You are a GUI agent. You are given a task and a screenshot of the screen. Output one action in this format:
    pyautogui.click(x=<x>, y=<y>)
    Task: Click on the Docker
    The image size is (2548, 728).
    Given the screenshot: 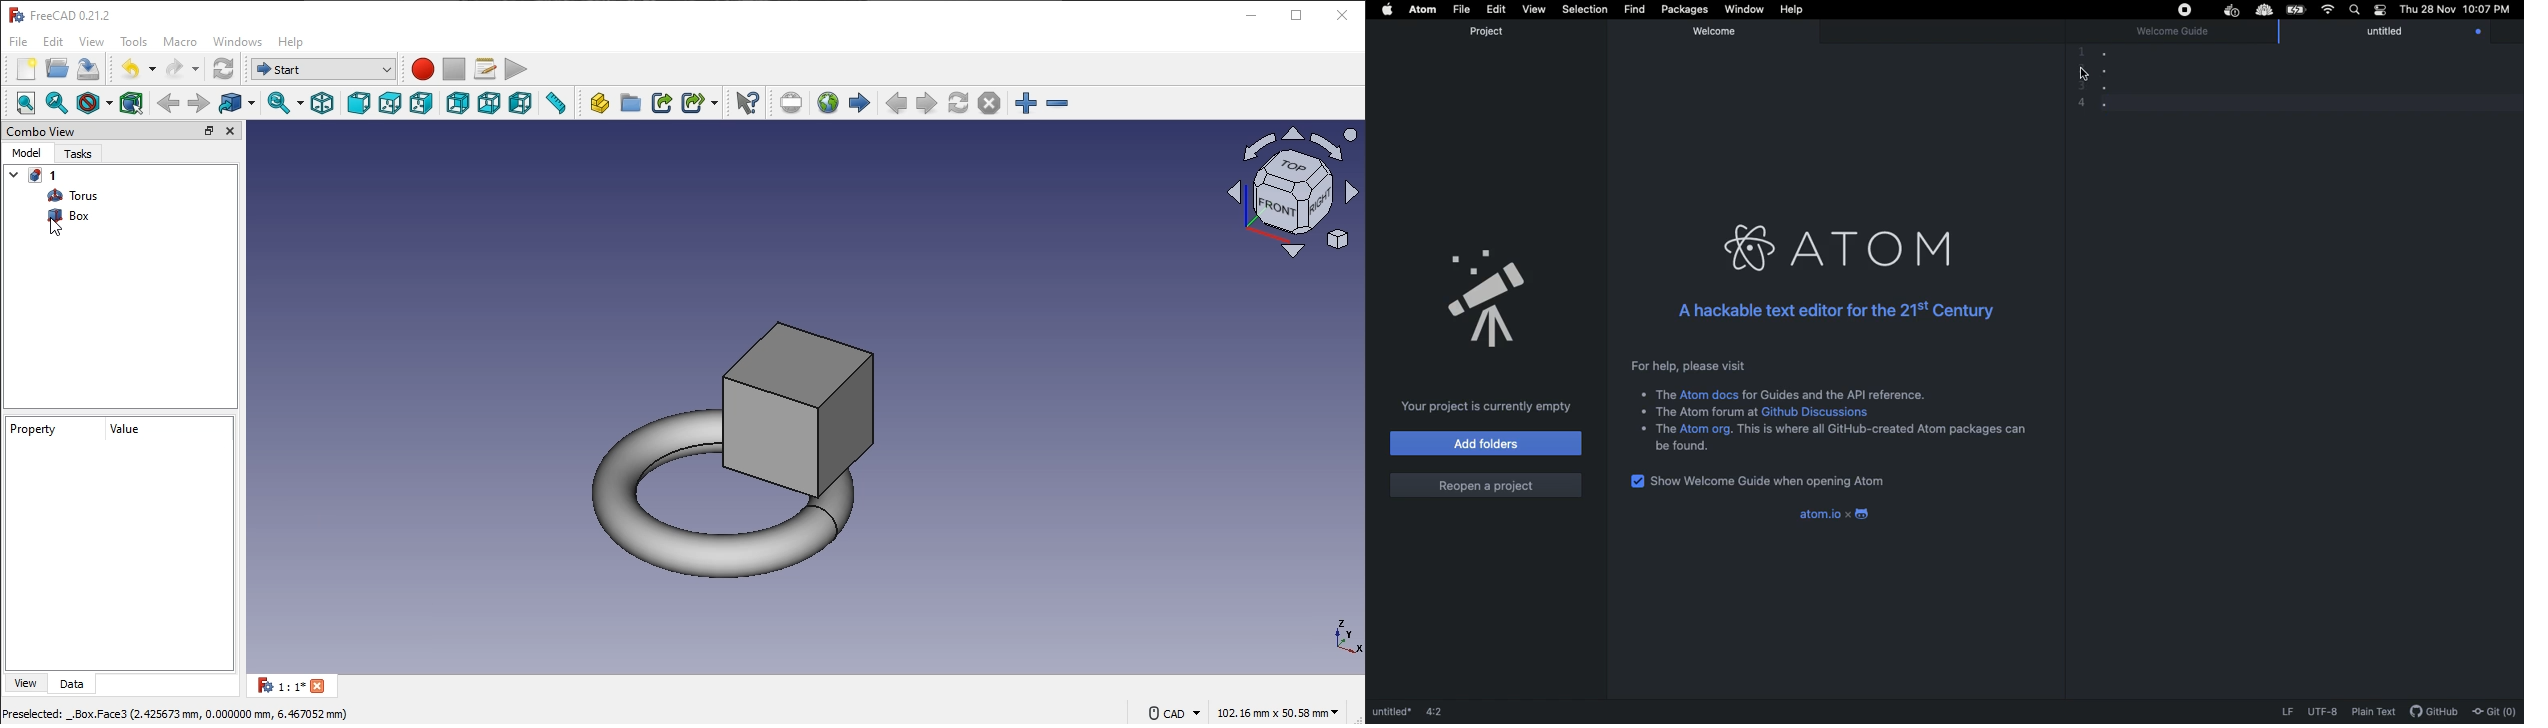 What is the action you would take?
    pyautogui.click(x=2229, y=11)
    